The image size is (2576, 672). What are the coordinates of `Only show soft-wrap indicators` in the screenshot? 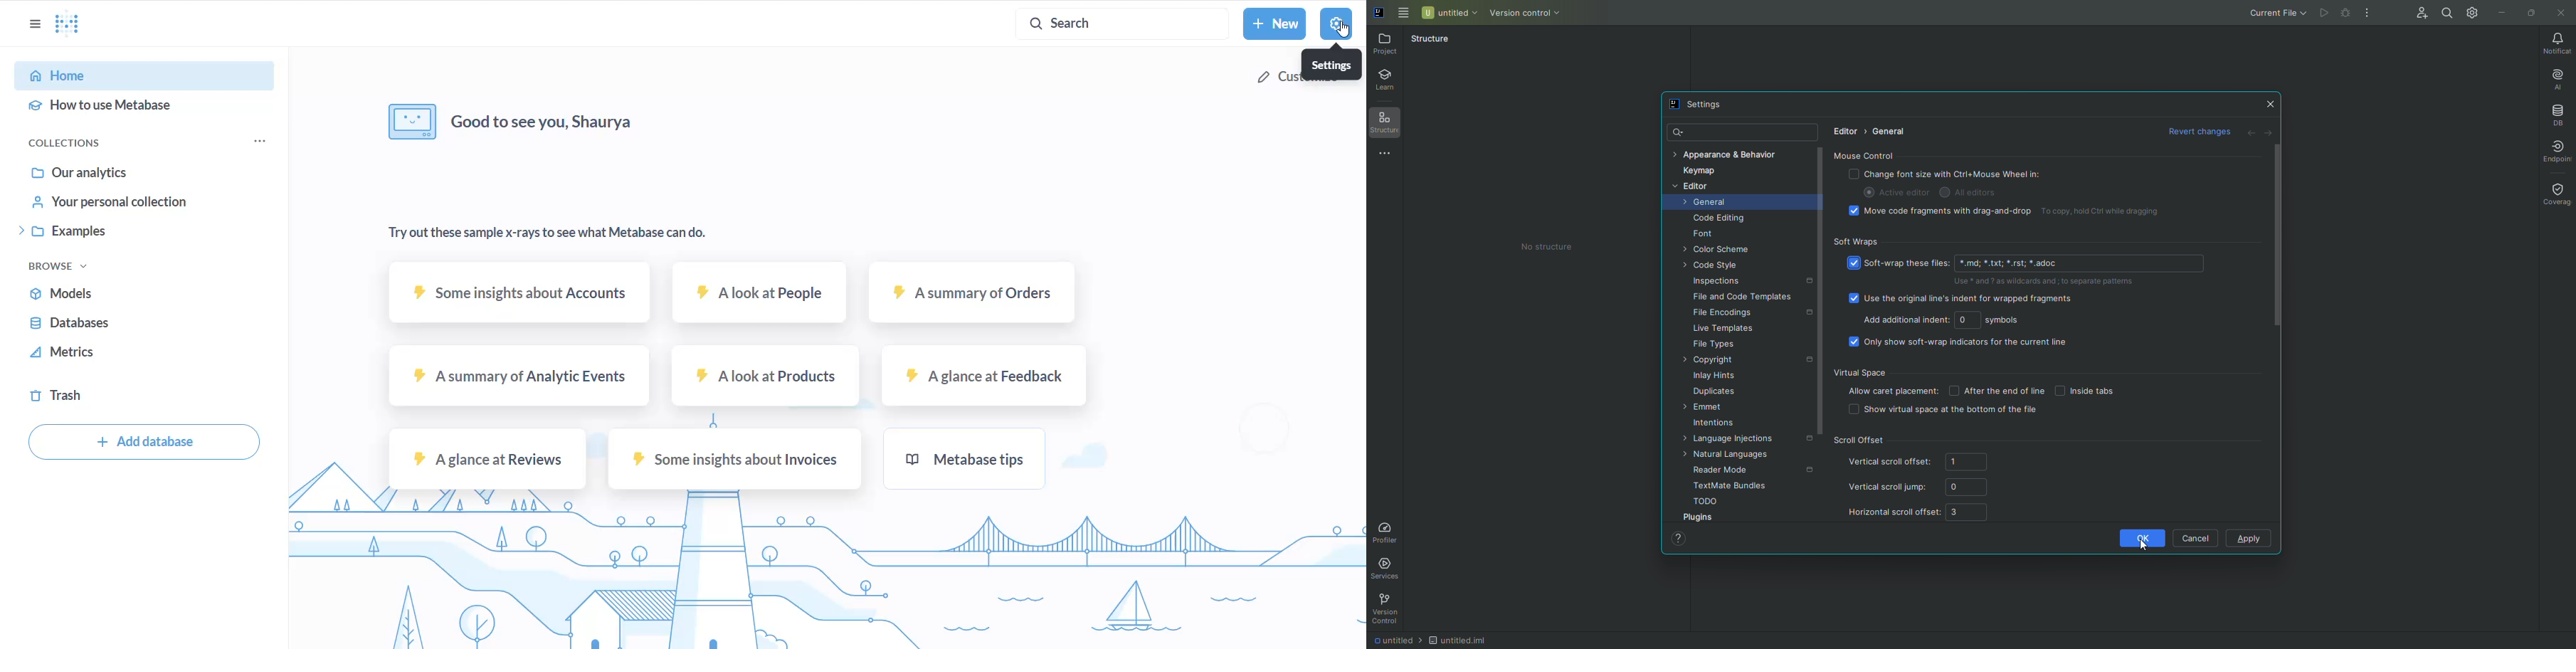 It's located at (1960, 344).